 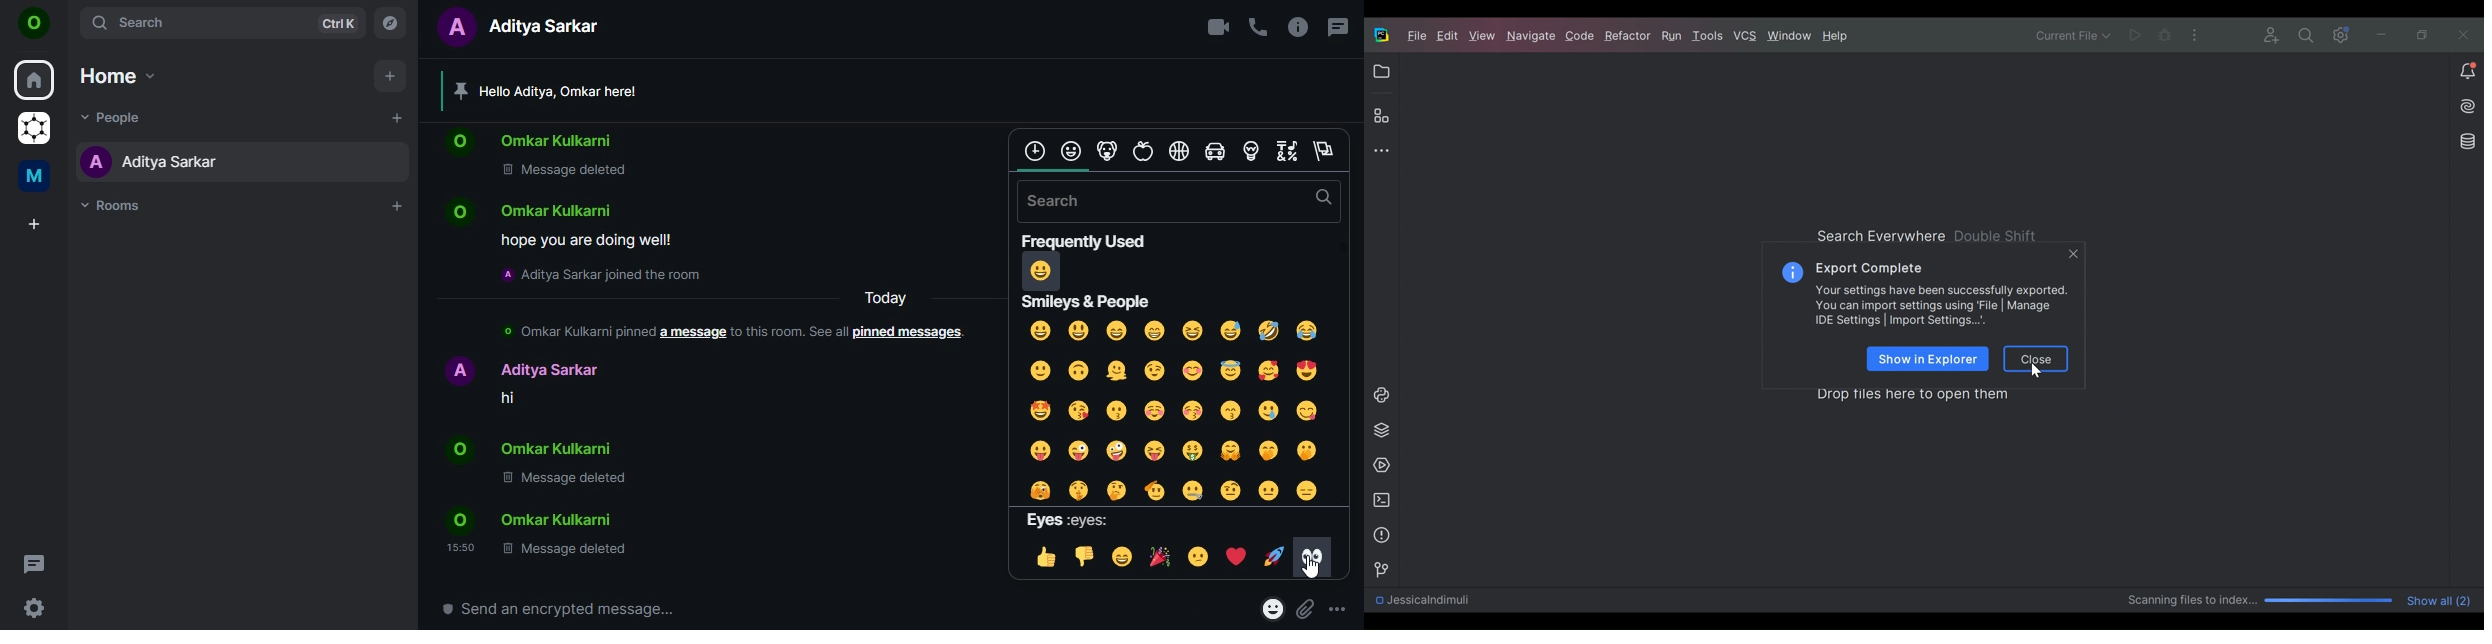 I want to click on slightly smiling face, so click(x=1040, y=370).